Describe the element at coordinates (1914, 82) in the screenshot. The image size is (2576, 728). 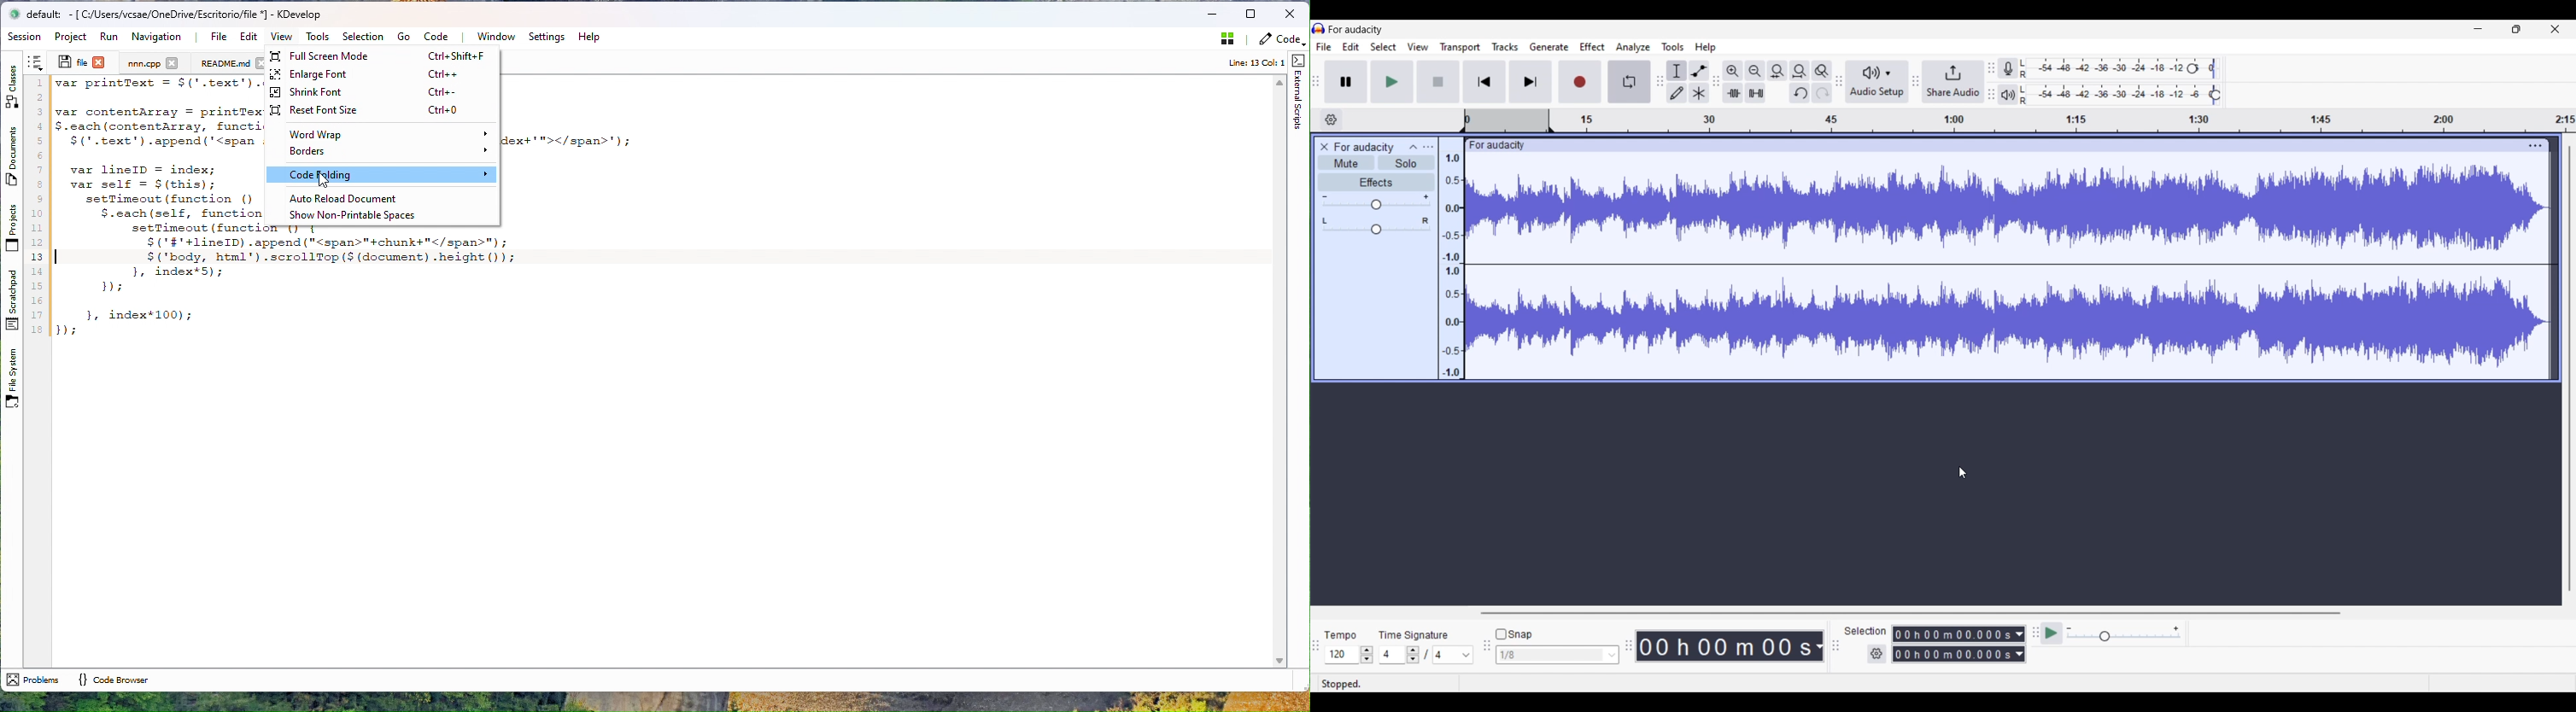
I see `share audio toolbar` at that location.